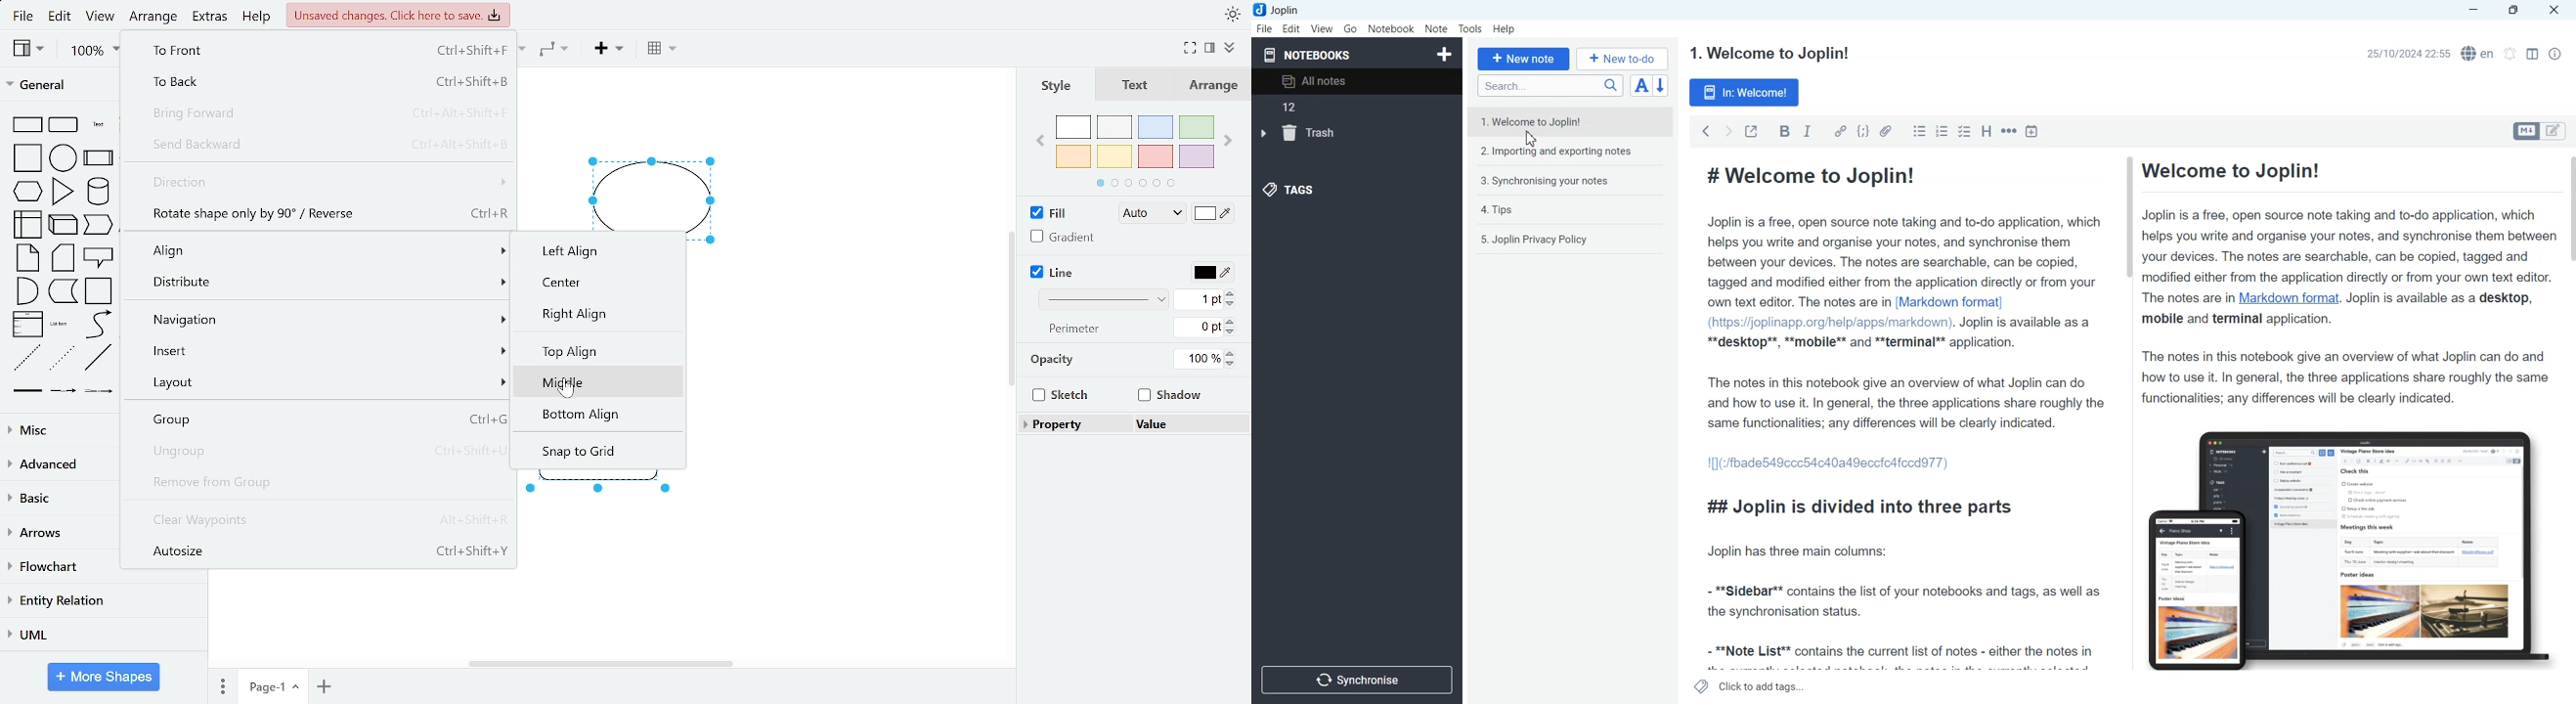 This screenshot has height=728, width=2576. What do you see at coordinates (26, 358) in the screenshot?
I see `dashed line` at bounding box center [26, 358].